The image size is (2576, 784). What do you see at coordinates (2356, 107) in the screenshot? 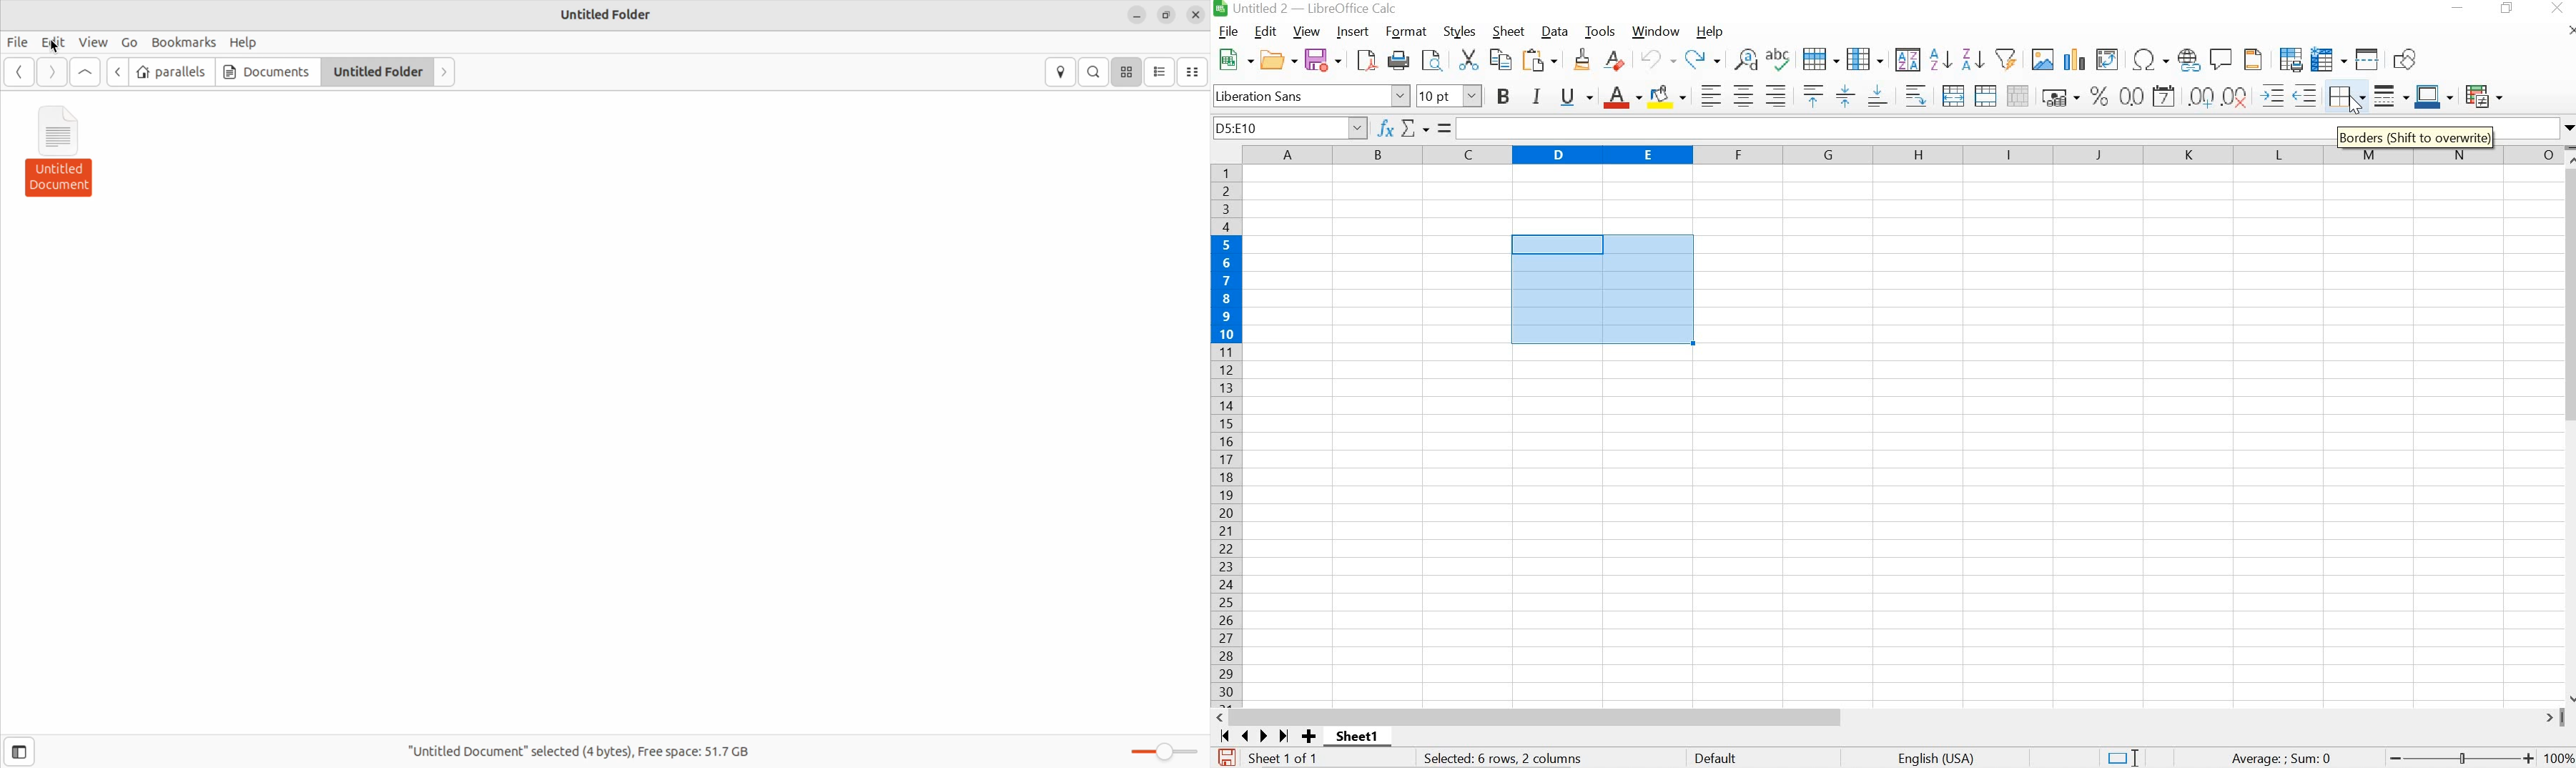
I see `cursor` at bounding box center [2356, 107].